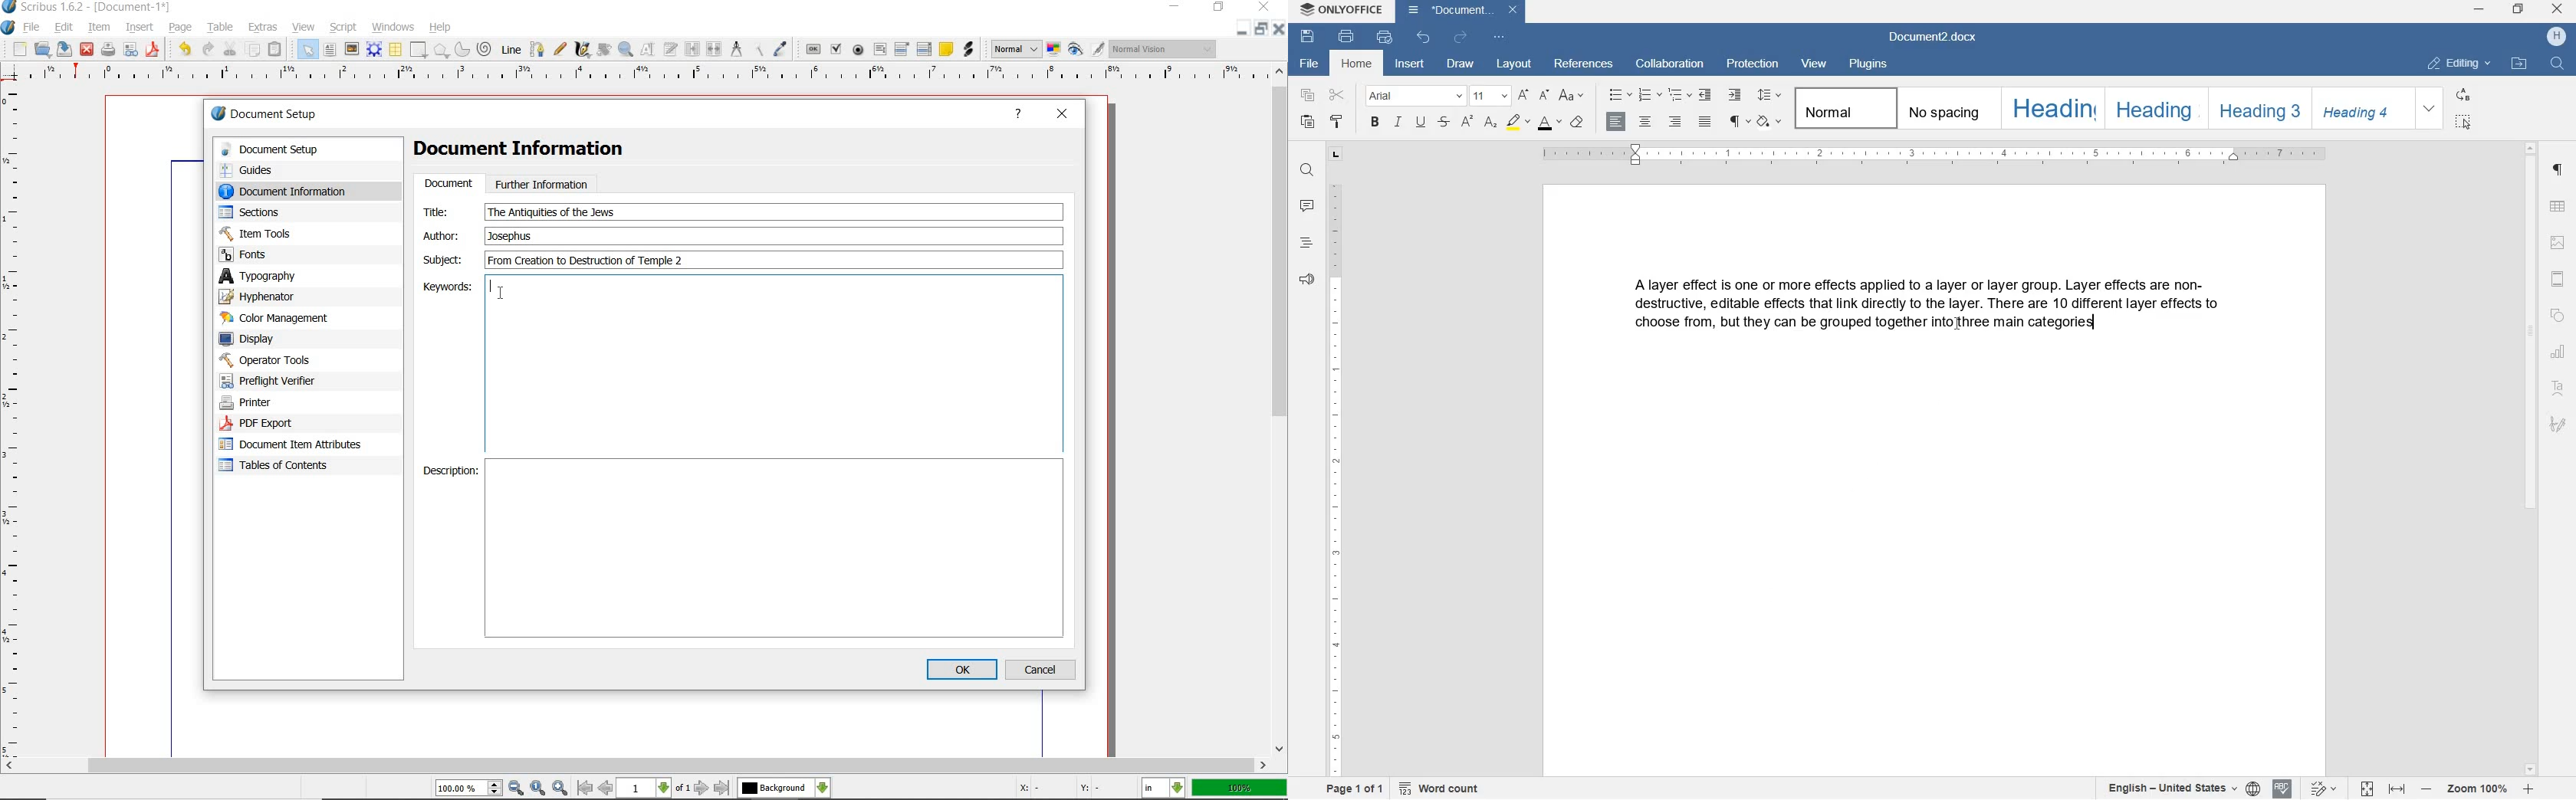 The image size is (2576, 812). Describe the element at coordinates (513, 235) in the screenshot. I see `Author Text` at that location.